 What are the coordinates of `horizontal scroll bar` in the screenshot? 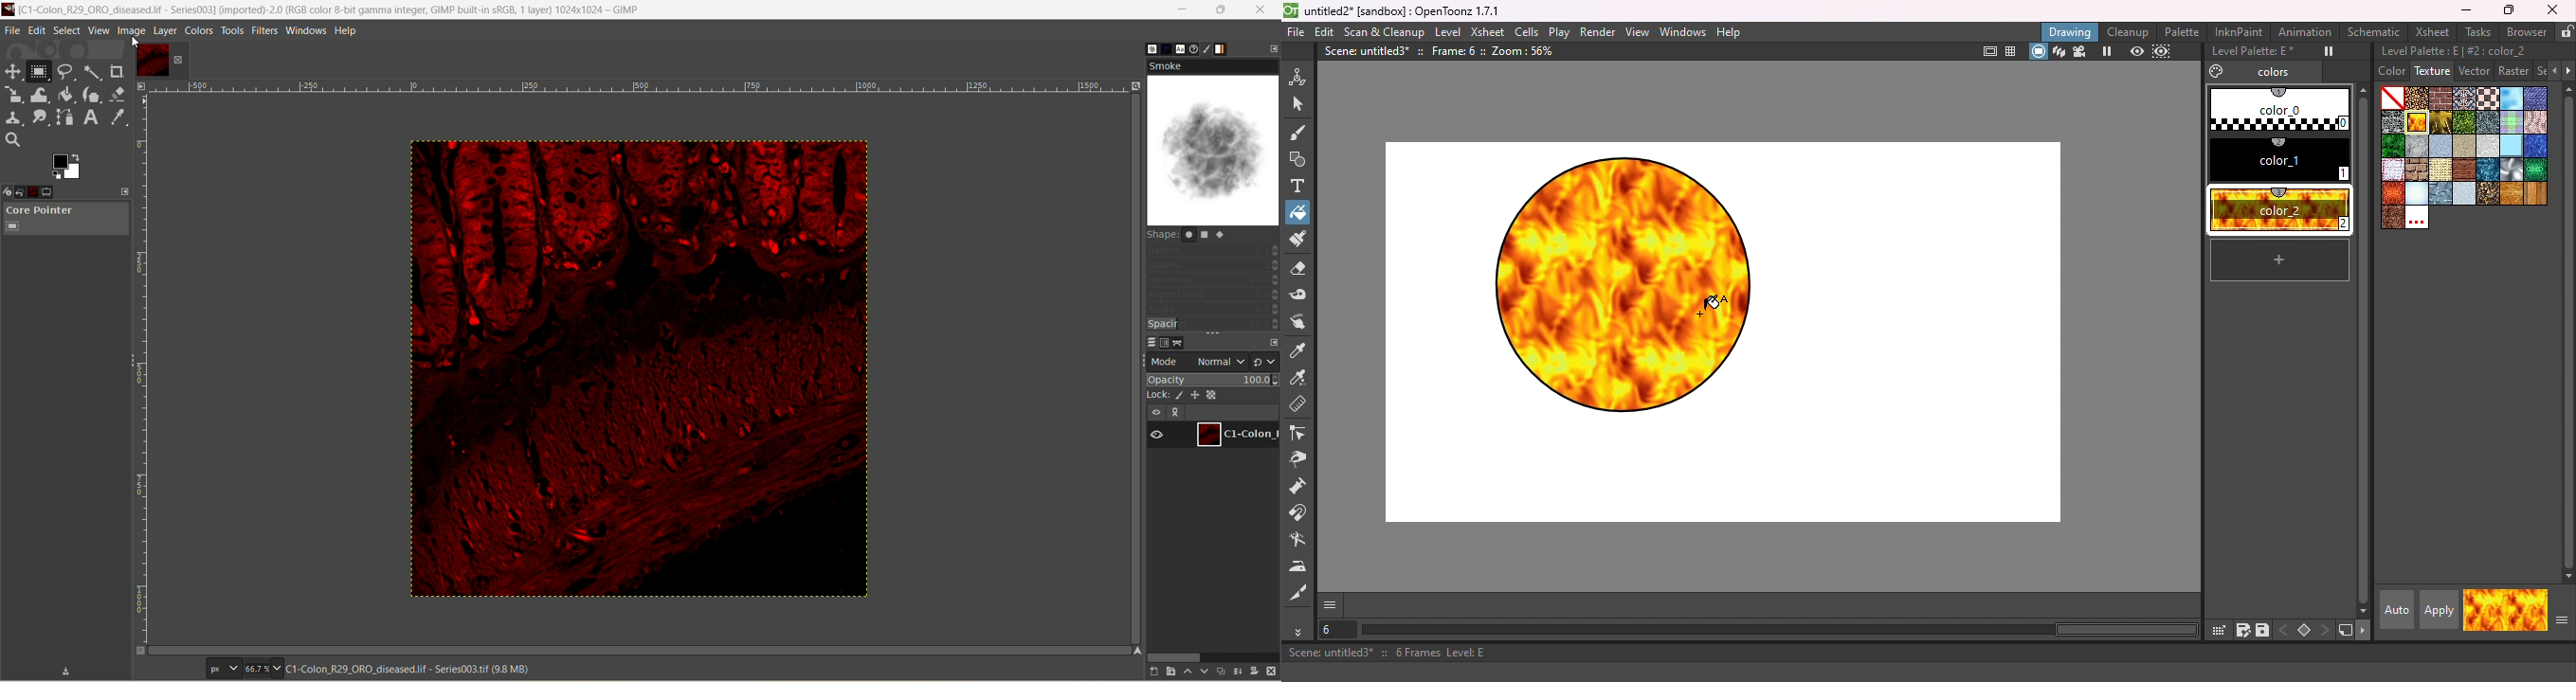 It's located at (1213, 657).